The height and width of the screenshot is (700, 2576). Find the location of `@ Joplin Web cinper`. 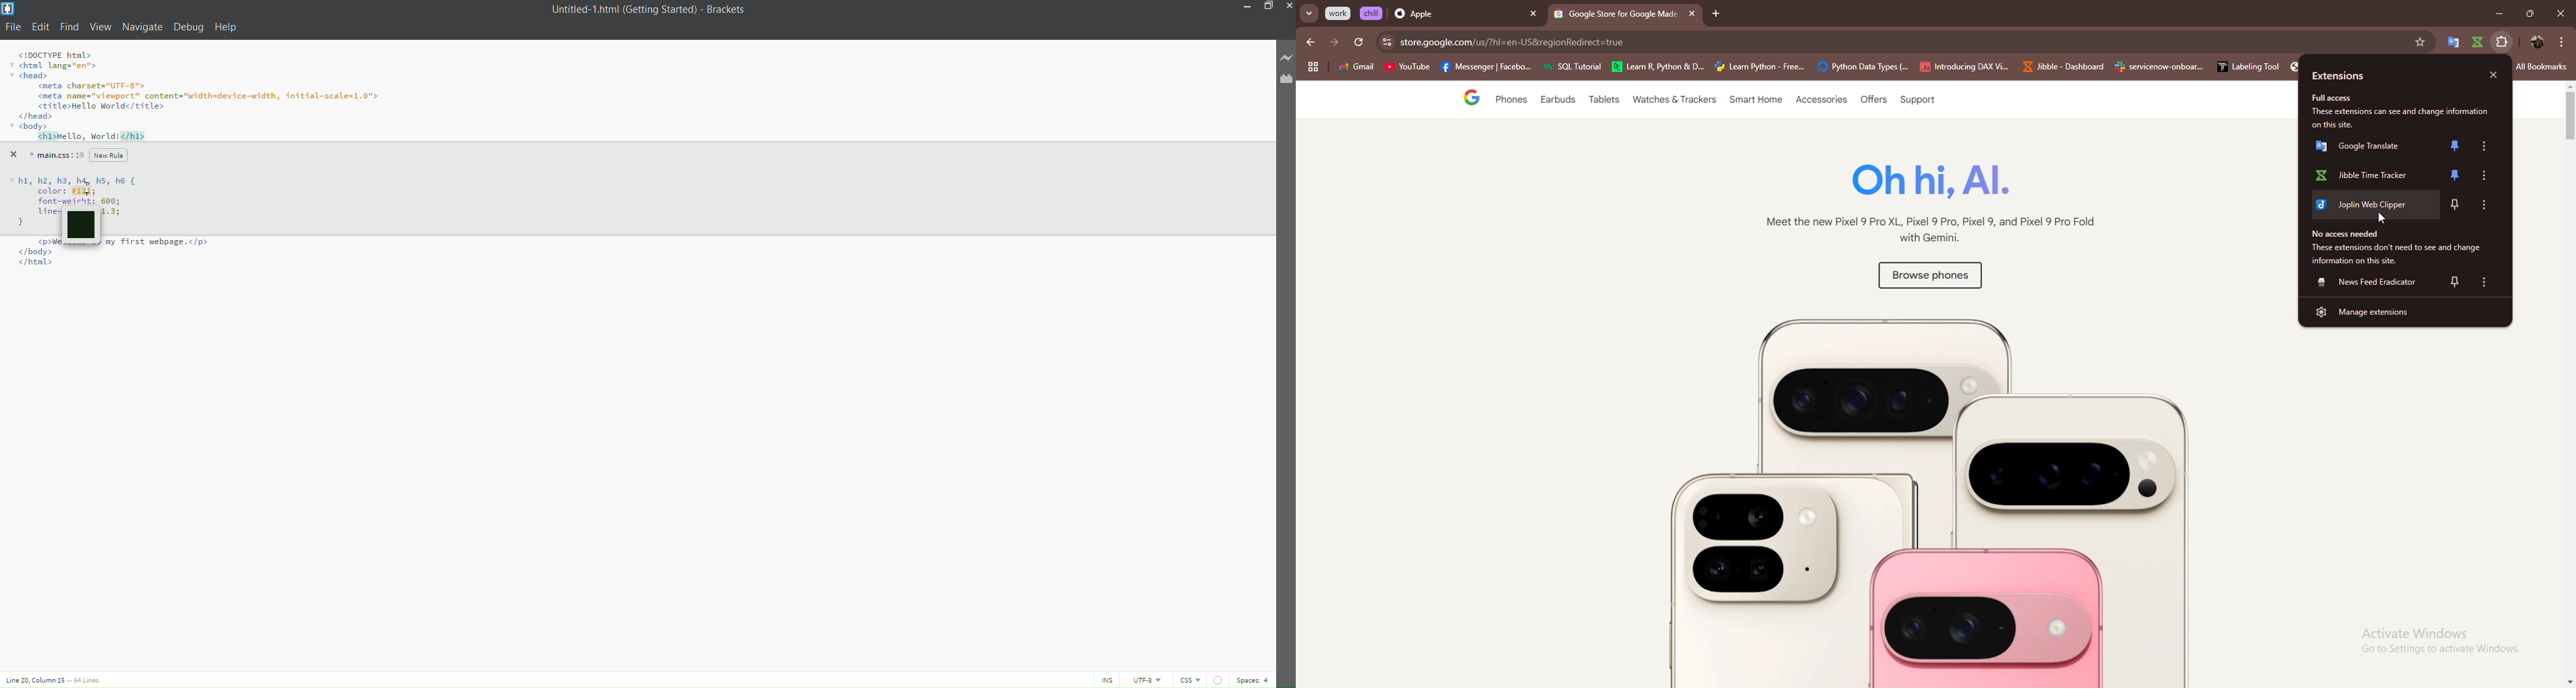

@ Joplin Web cinper is located at coordinates (2369, 209).